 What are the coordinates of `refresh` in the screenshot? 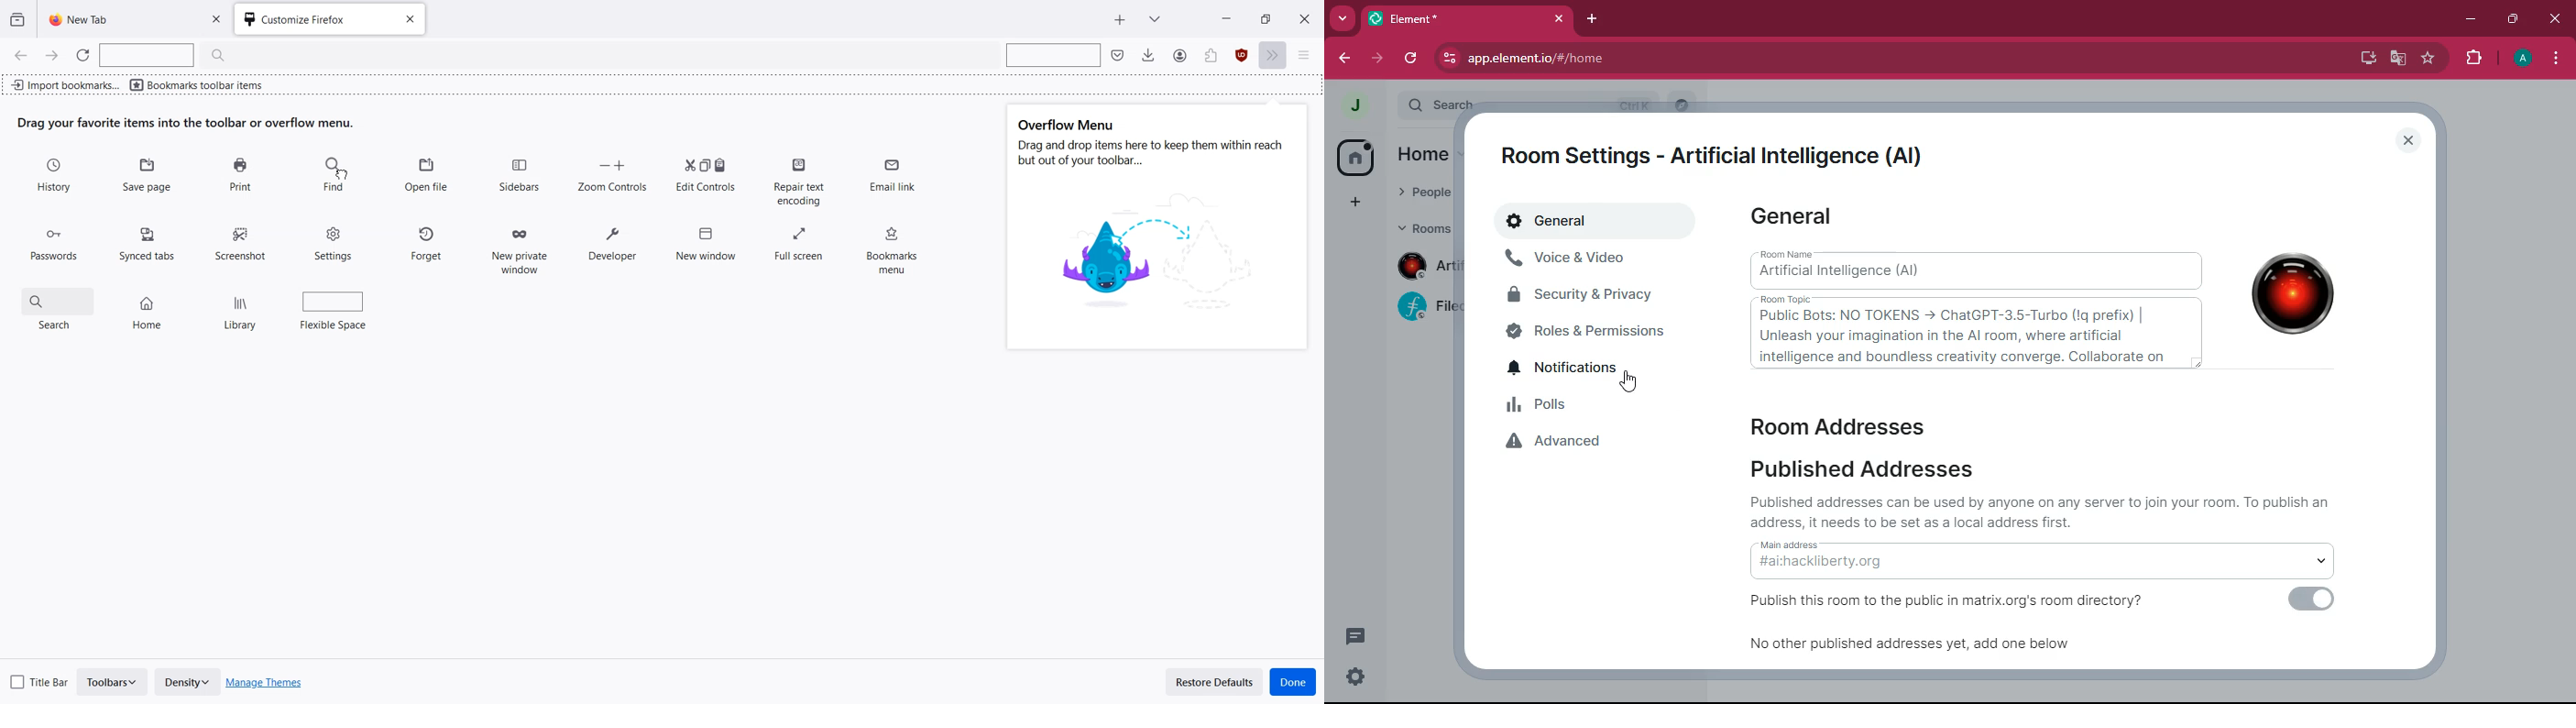 It's located at (1412, 59).